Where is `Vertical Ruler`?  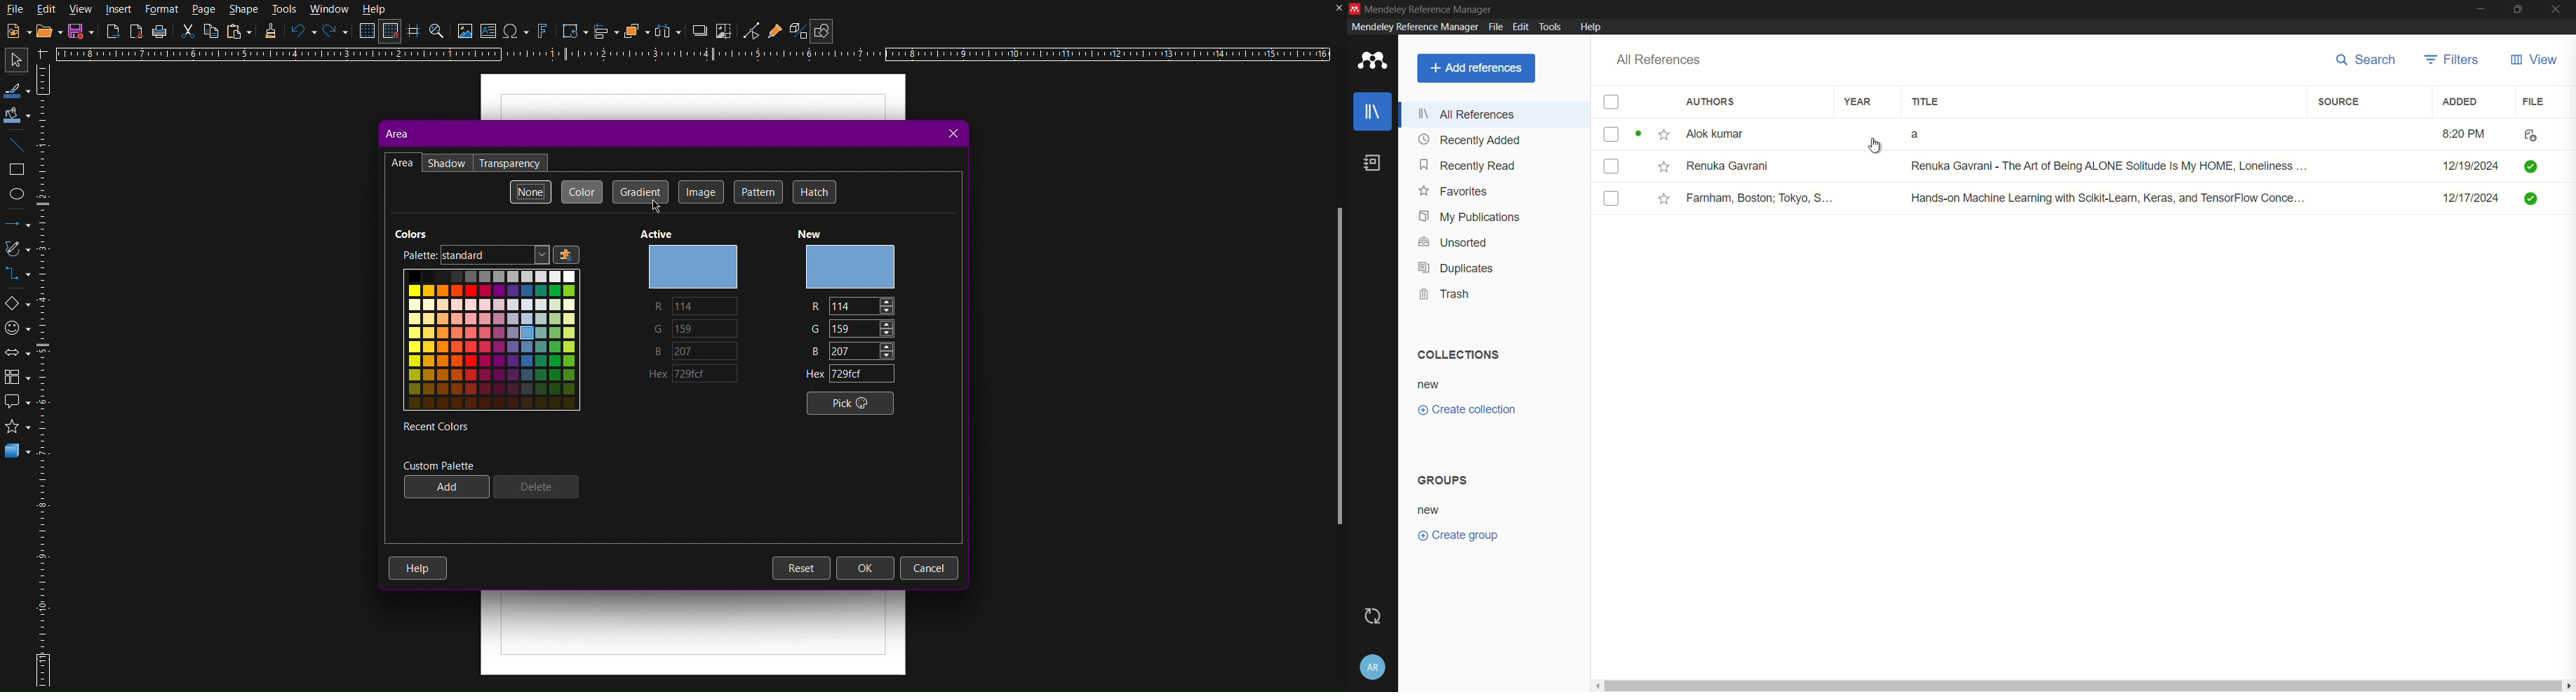
Vertical Ruler is located at coordinates (46, 374).